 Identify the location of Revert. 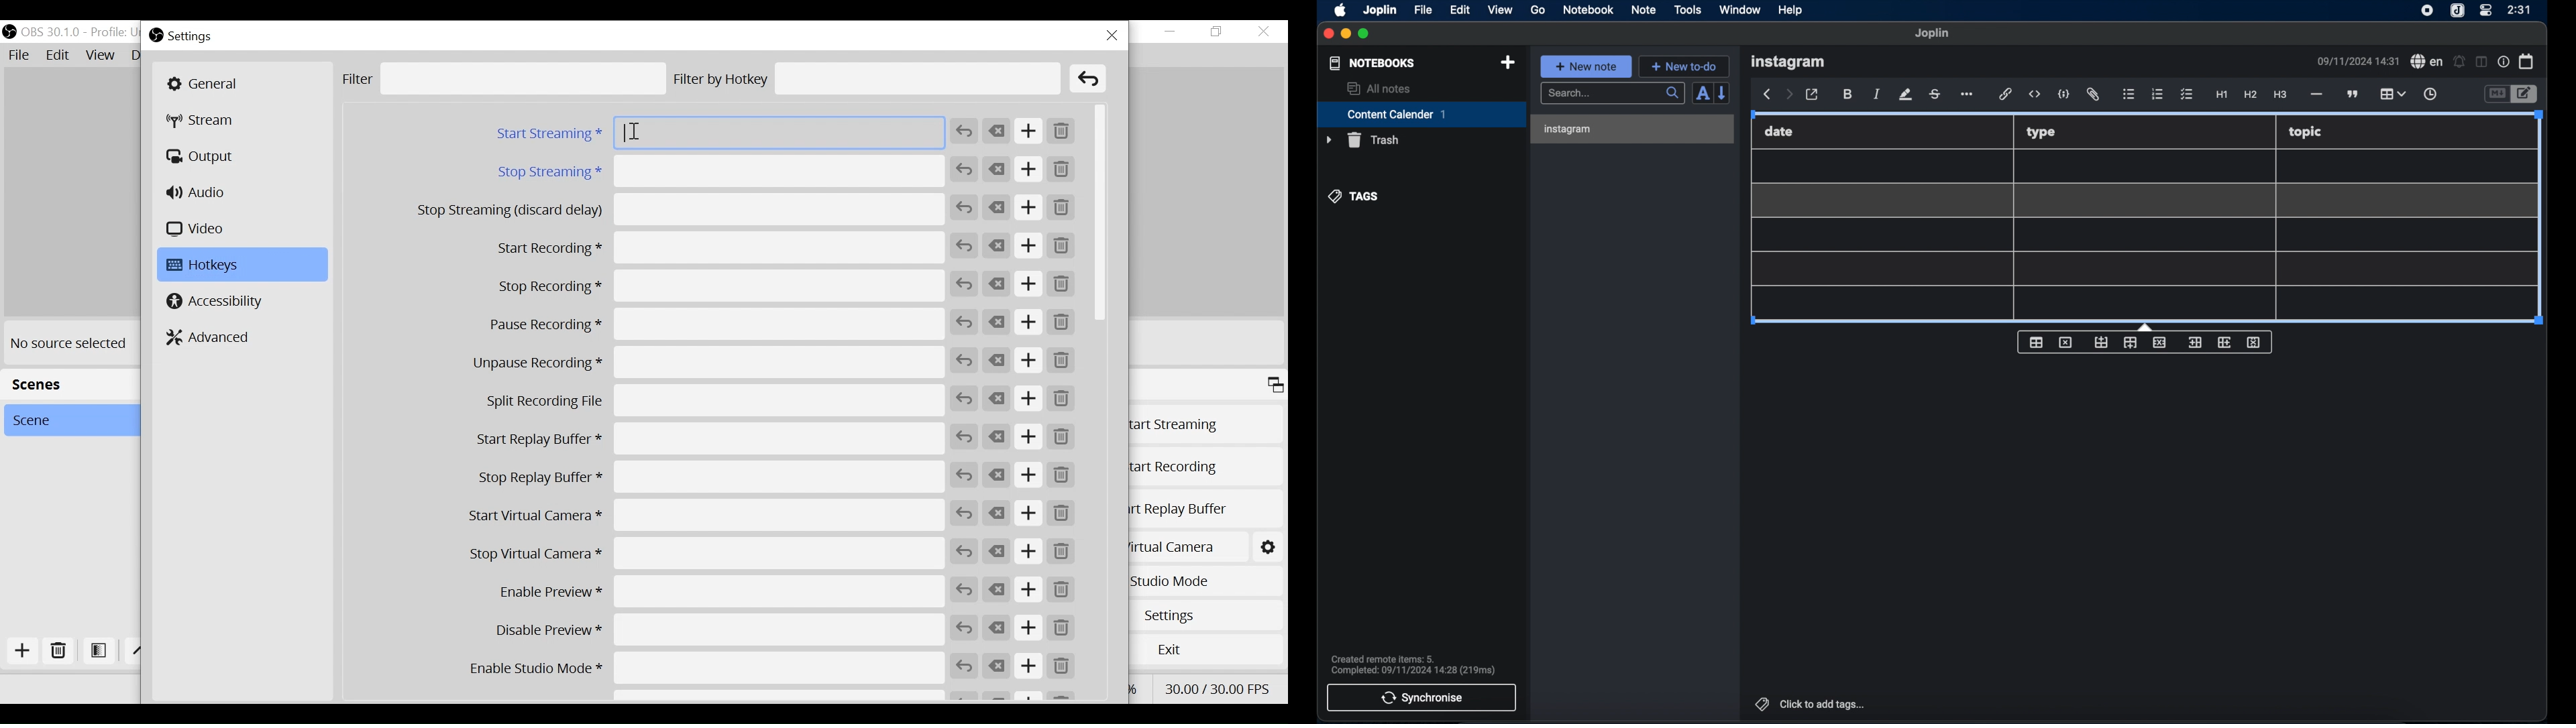
(965, 359).